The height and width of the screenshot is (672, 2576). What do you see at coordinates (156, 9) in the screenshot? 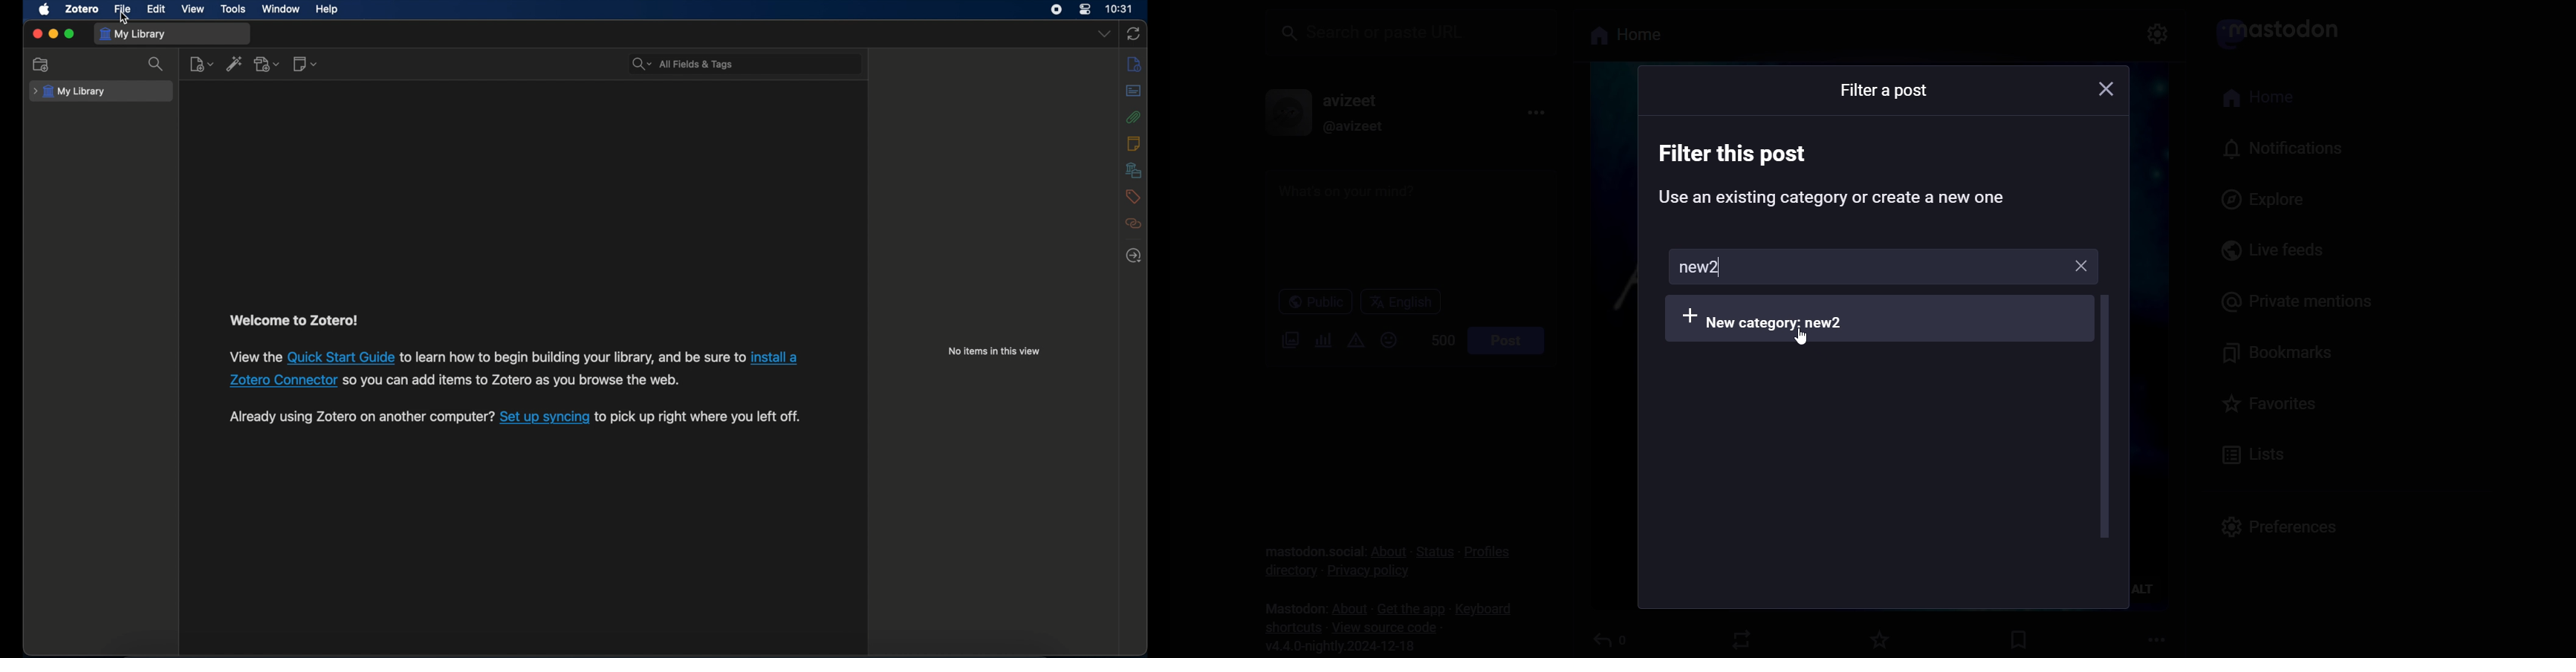
I see `edit` at bounding box center [156, 9].